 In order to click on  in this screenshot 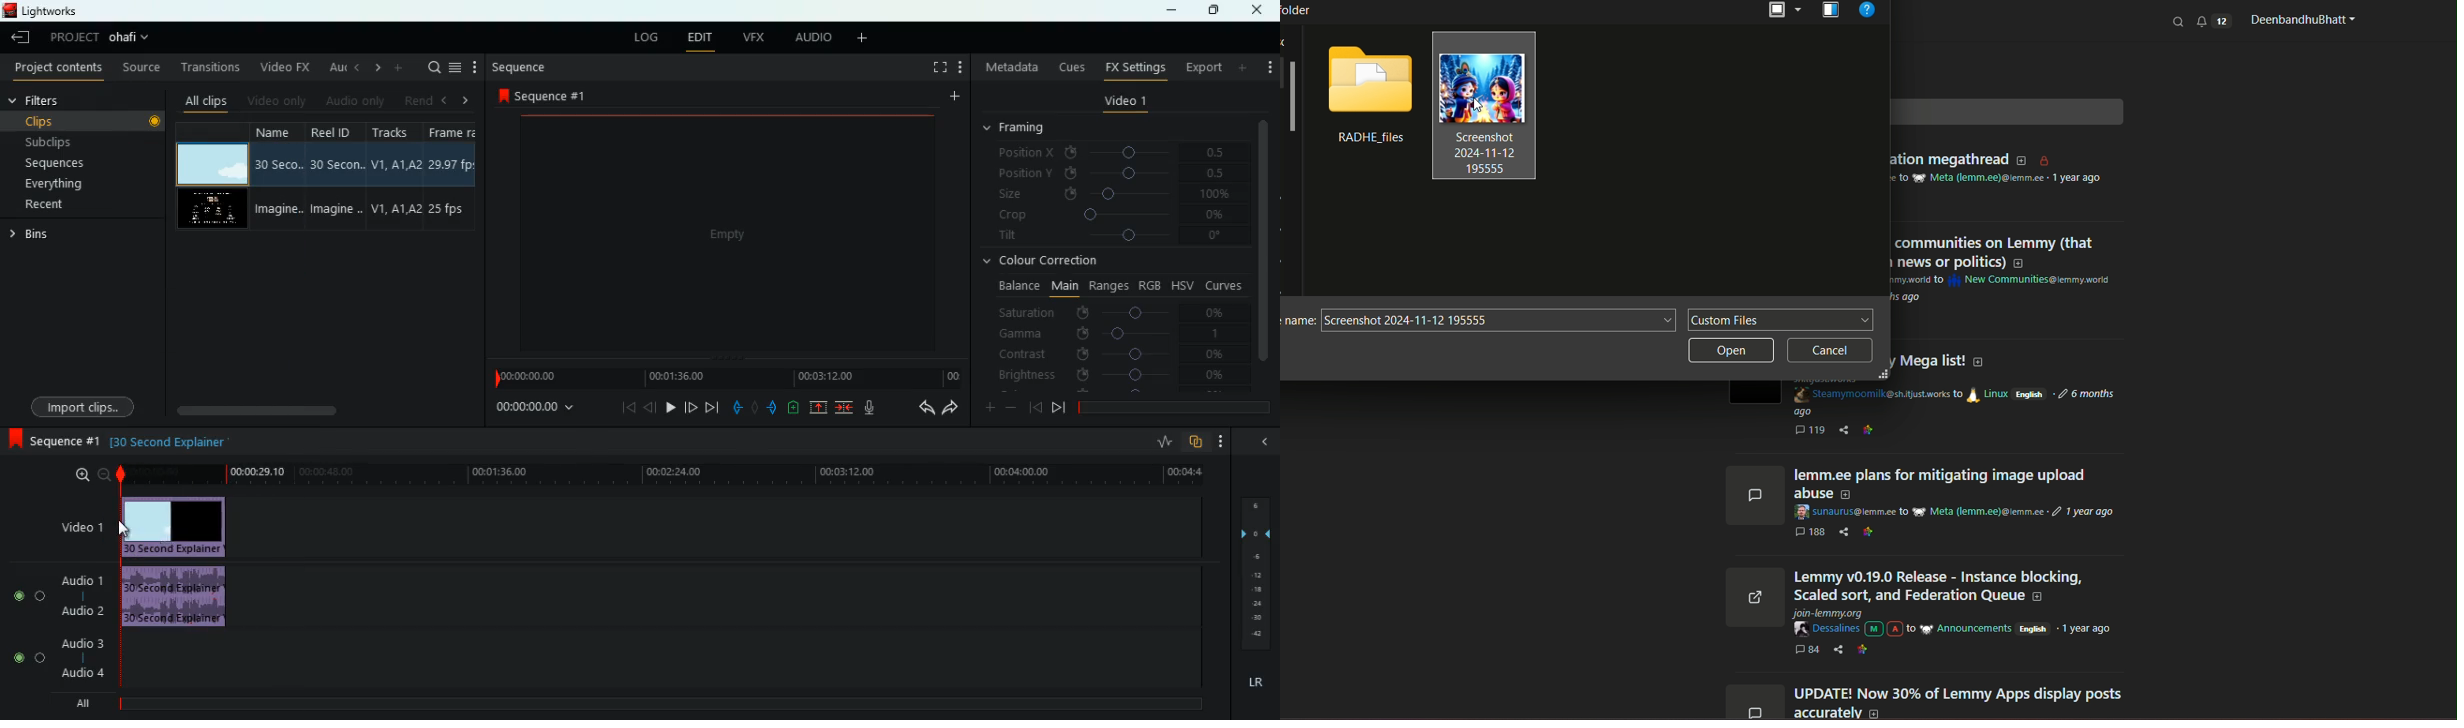, I will do `click(1115, 237)`.